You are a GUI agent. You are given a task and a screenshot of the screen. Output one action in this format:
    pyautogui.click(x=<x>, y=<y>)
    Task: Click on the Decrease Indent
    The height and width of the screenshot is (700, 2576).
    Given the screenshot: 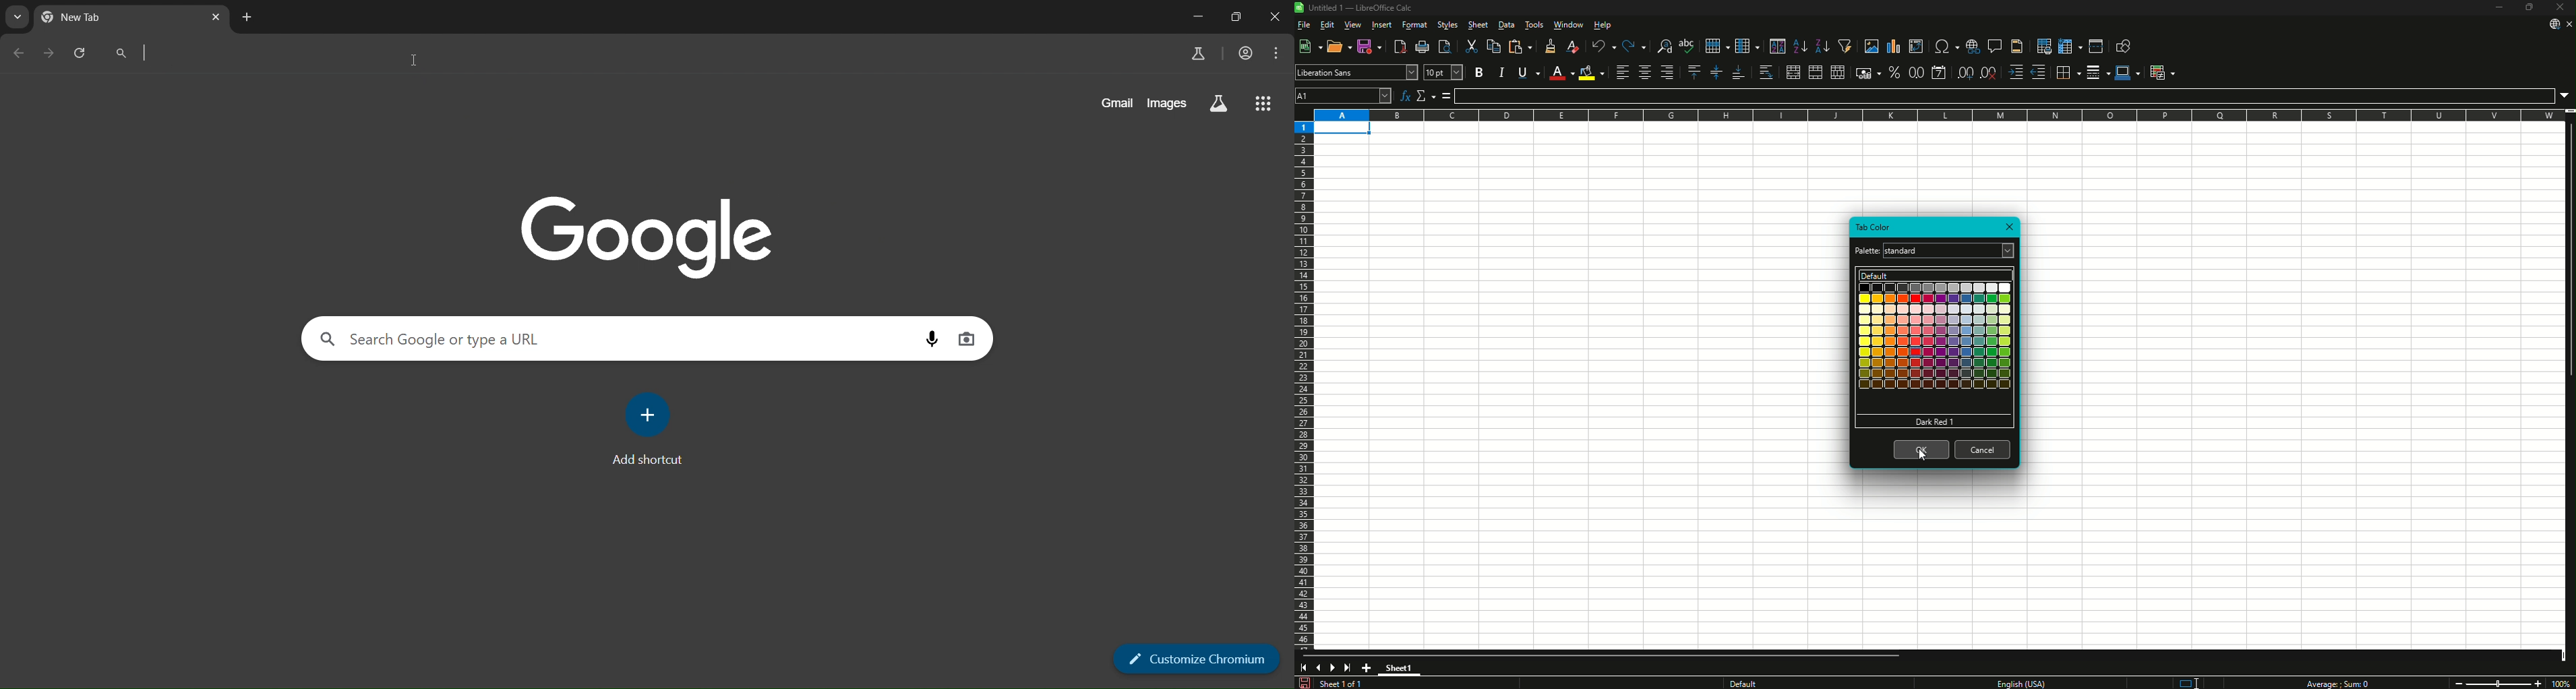 What is the action you would take?
    pyautogui.click(x=2039, y=72)
    